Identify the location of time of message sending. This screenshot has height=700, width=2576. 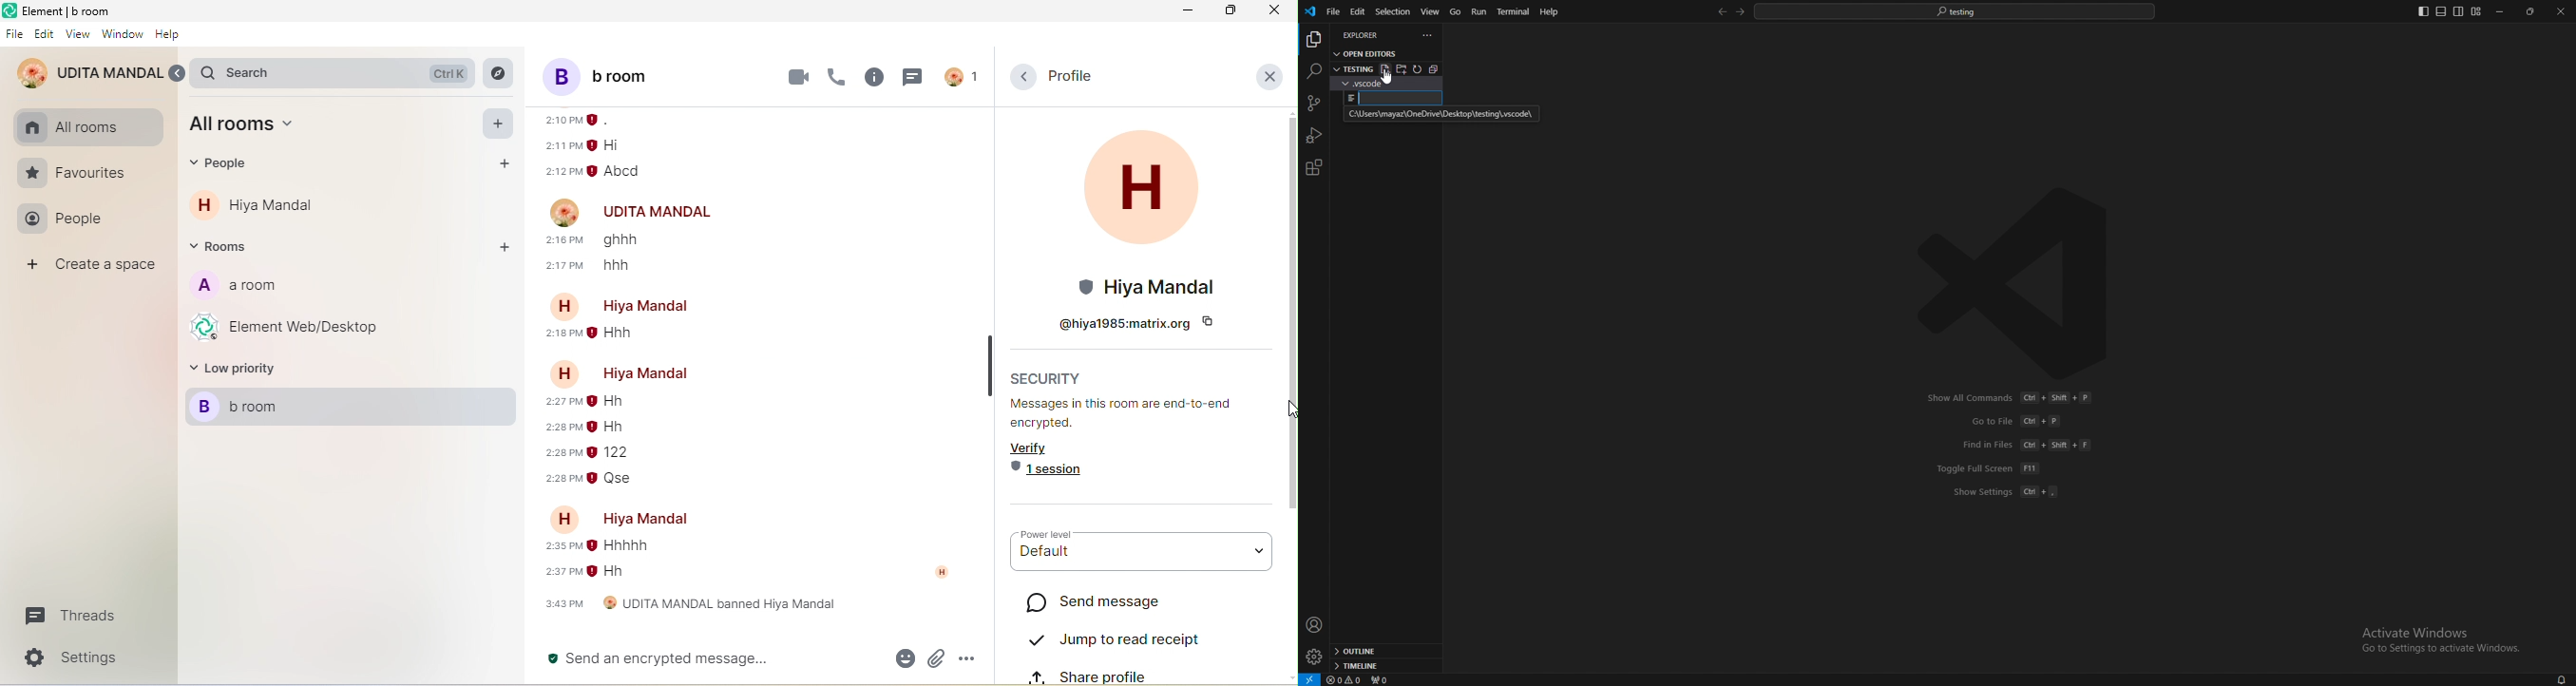
(562, 145).